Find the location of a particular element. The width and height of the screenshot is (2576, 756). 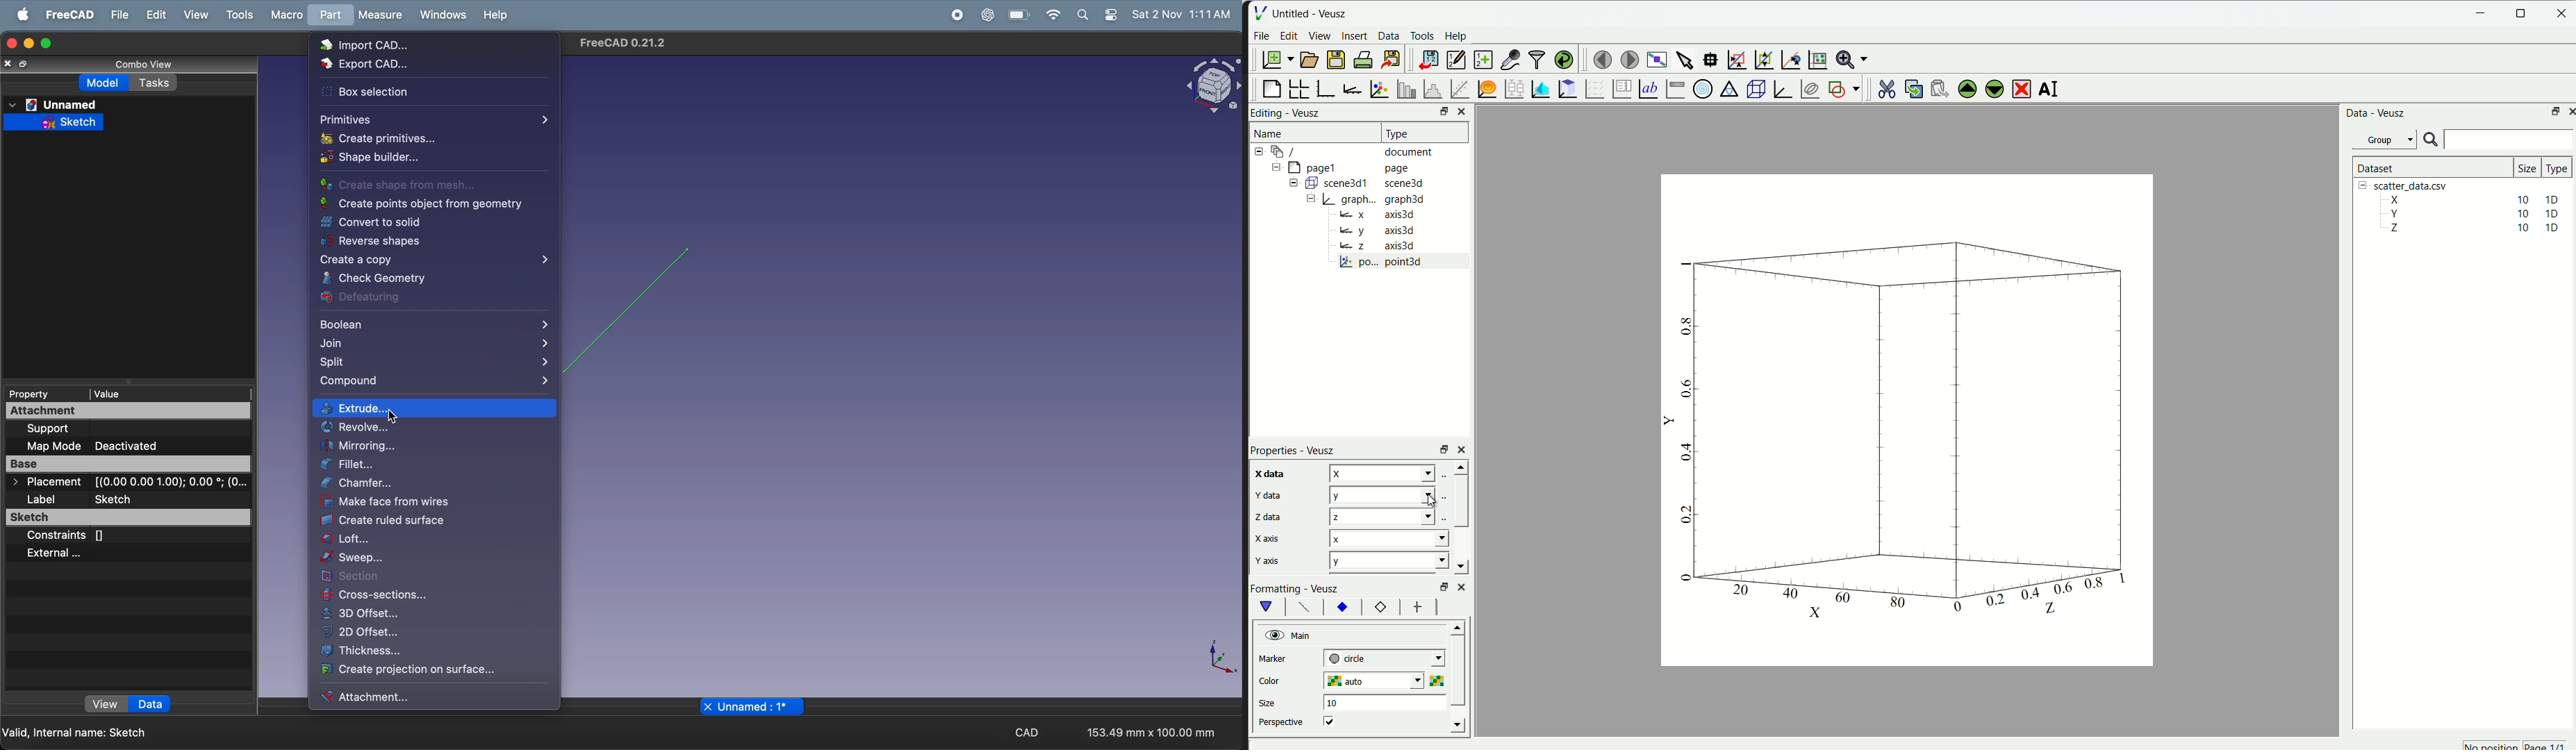

plot function is located at coordinates (1485, 89).